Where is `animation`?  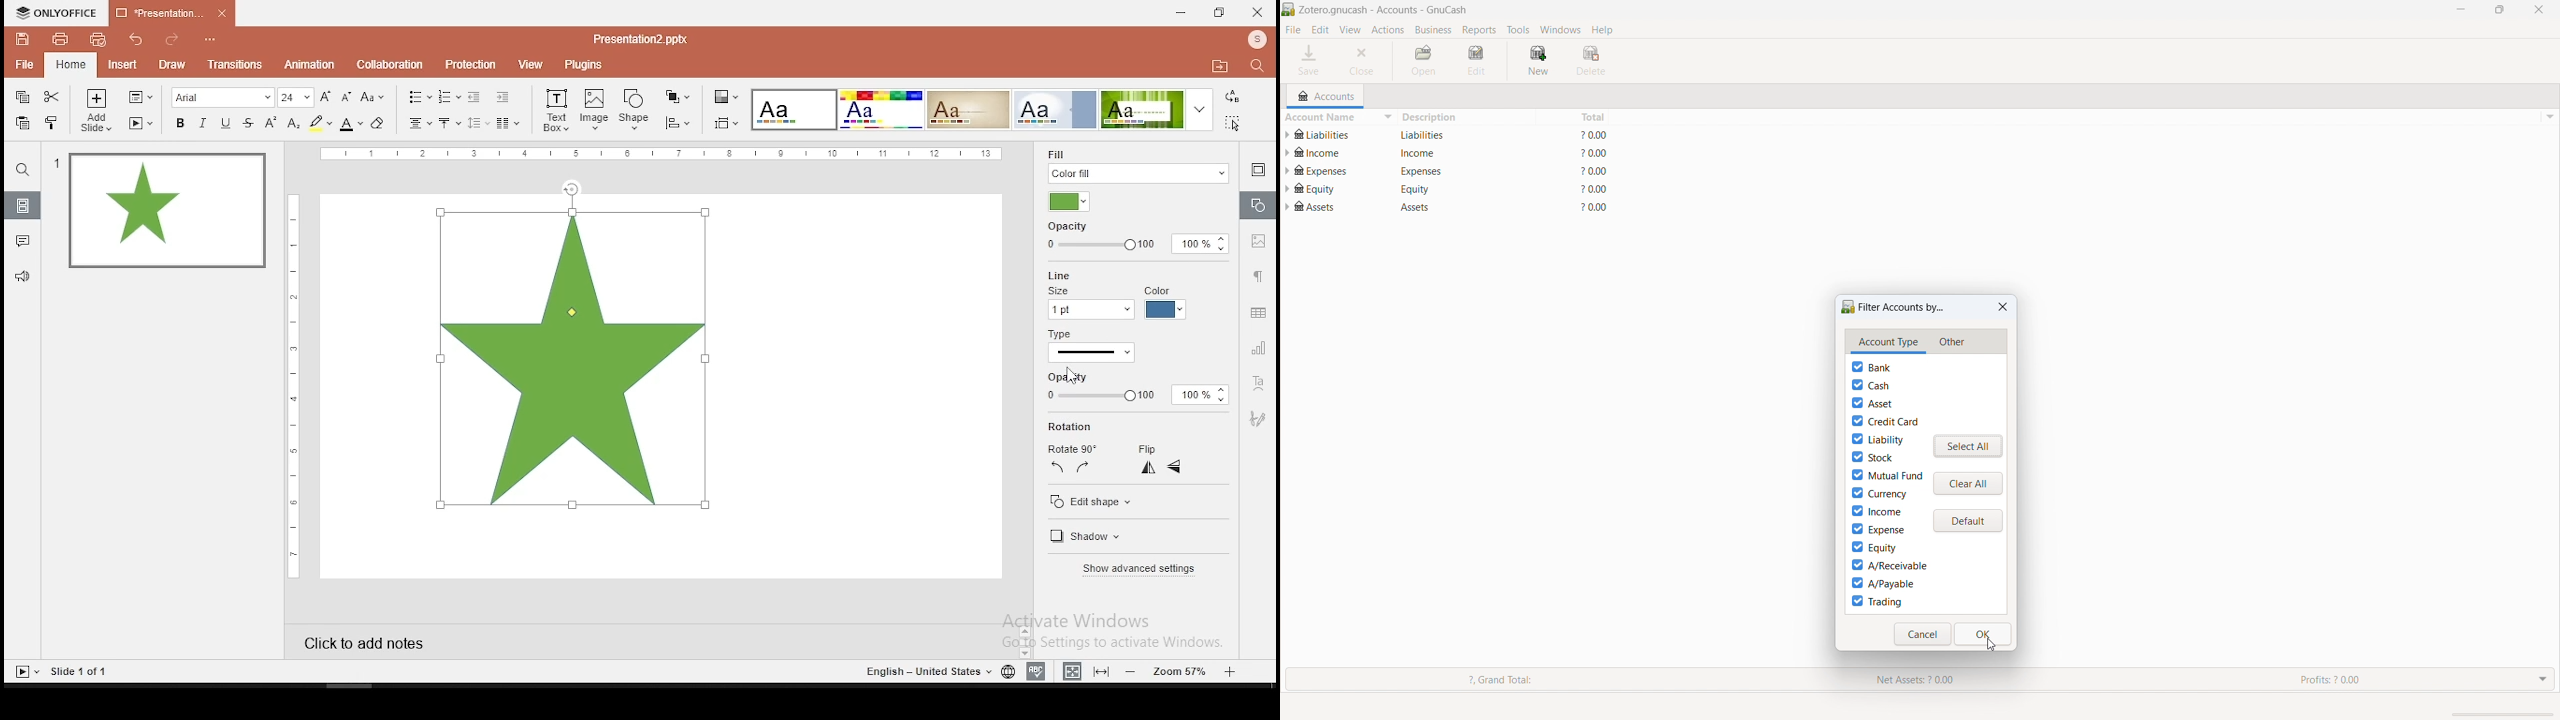
animation is located at coordinates (312, 65).